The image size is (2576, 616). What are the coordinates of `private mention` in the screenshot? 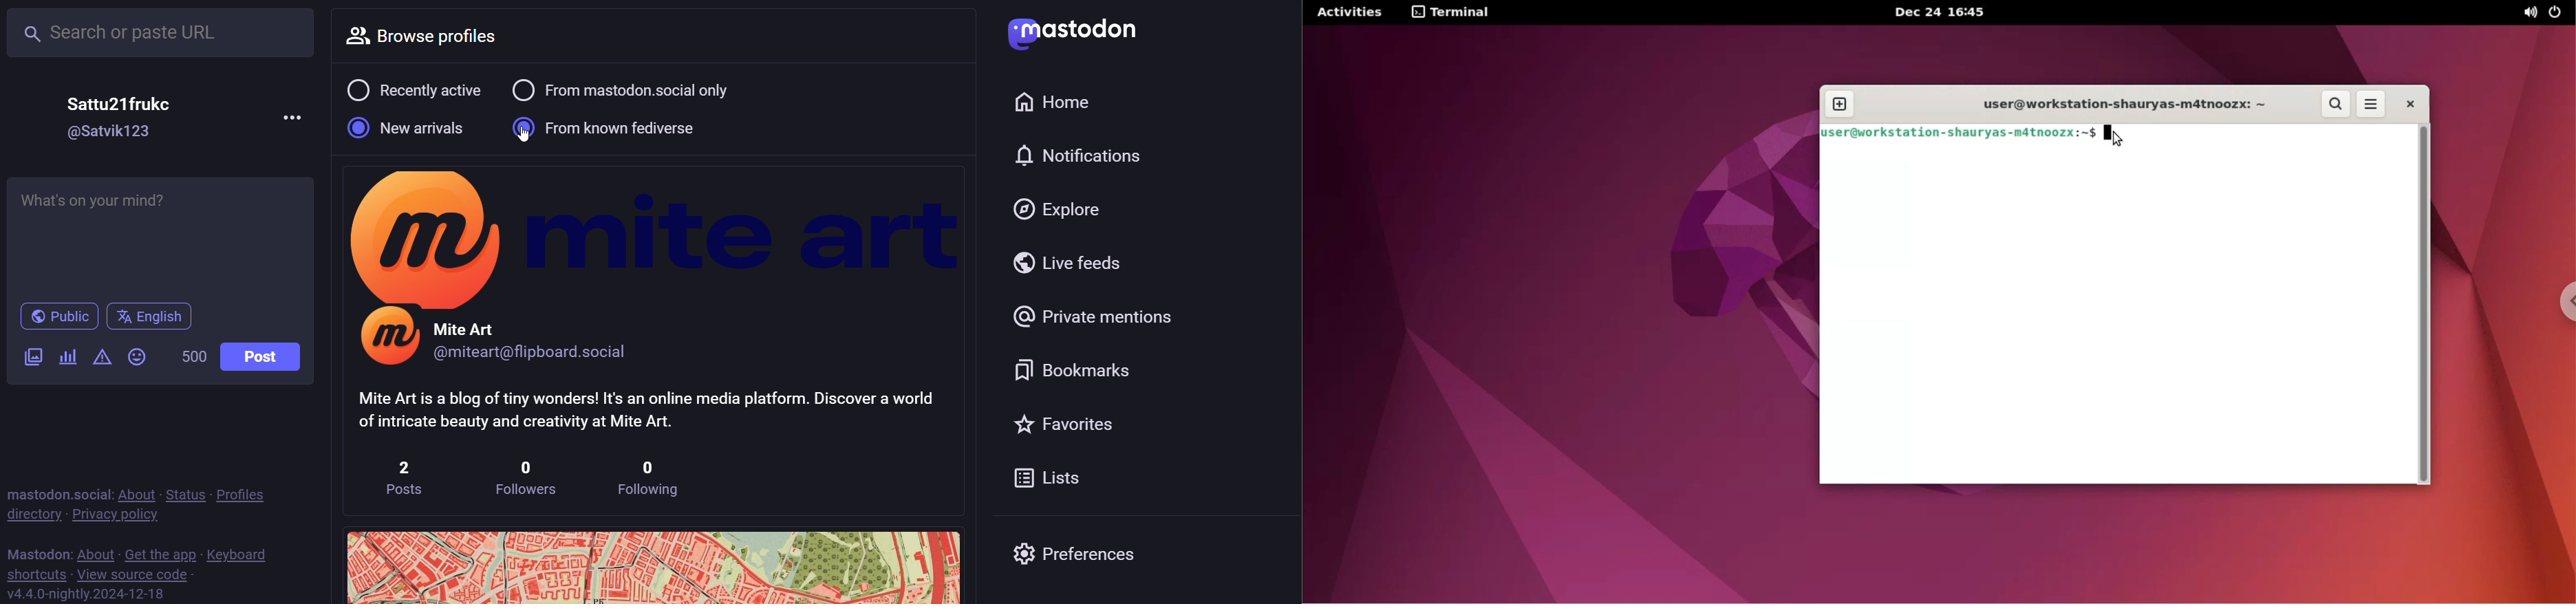 It's located at (1100, 315).